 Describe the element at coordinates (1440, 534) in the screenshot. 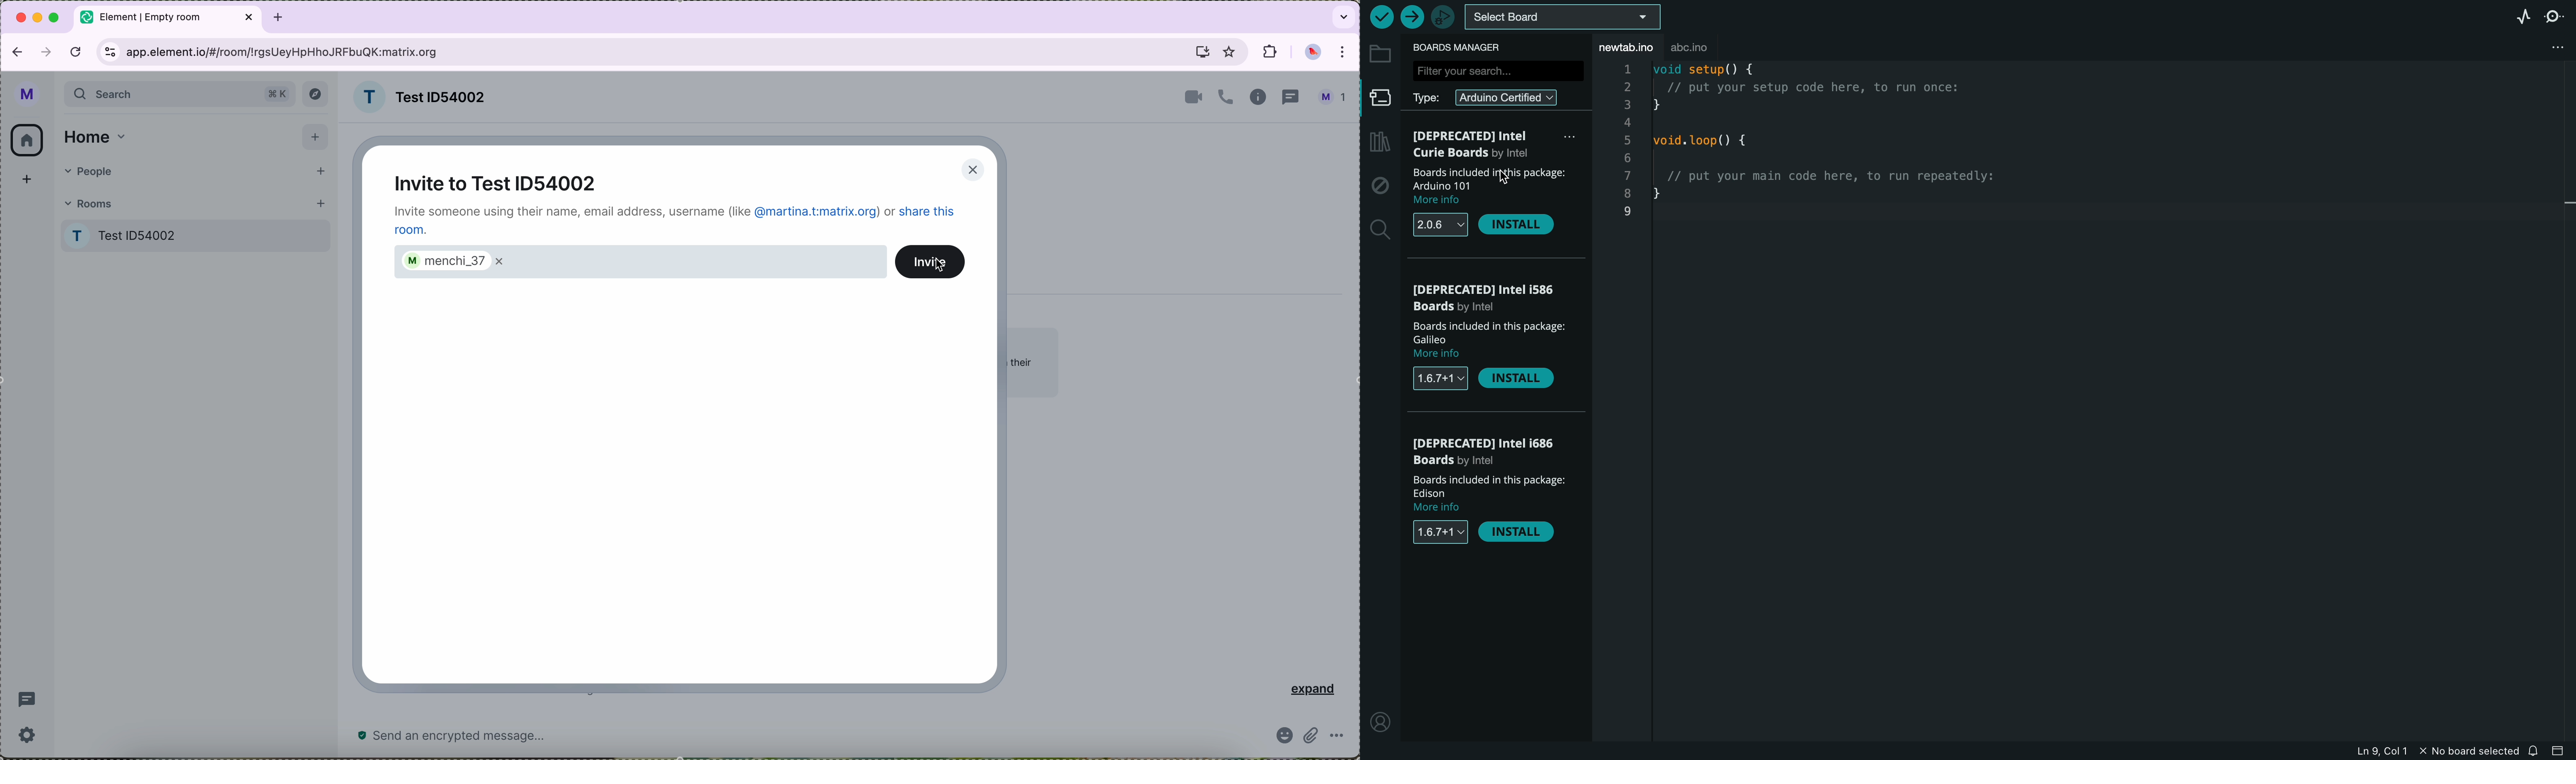

I see `versions` at that location.